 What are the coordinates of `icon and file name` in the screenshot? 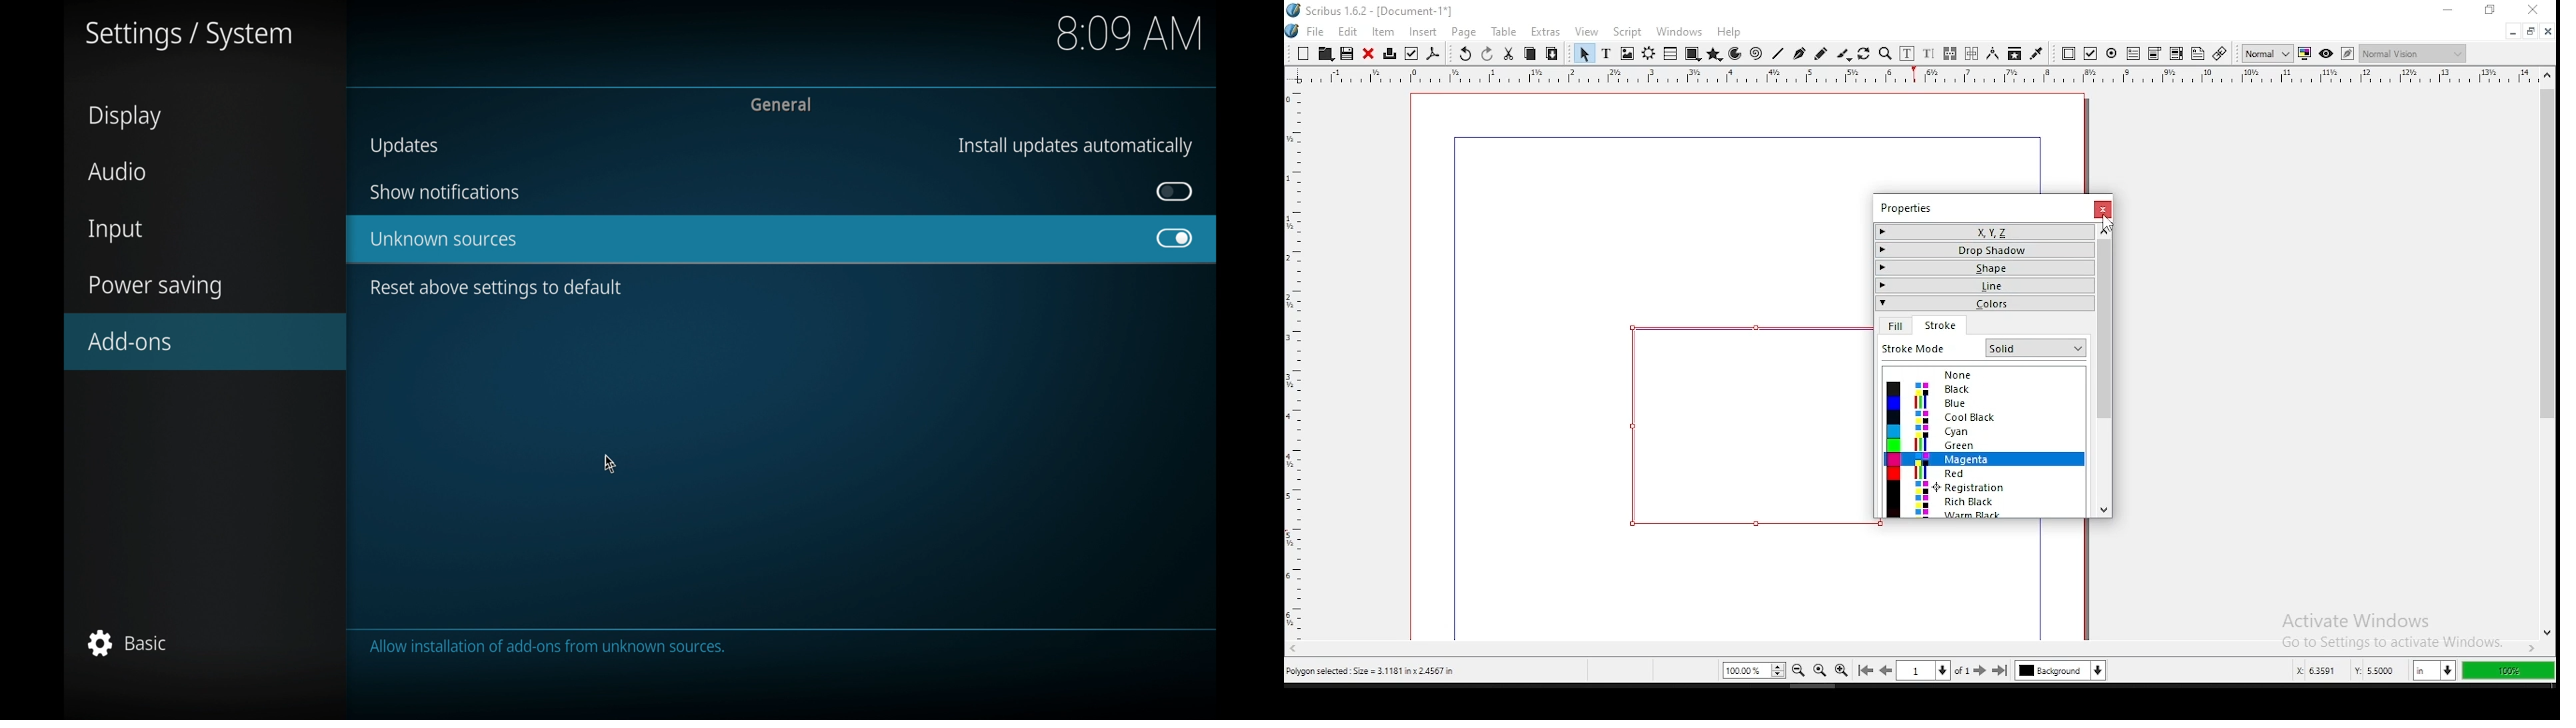 It's located at (1371, 11).